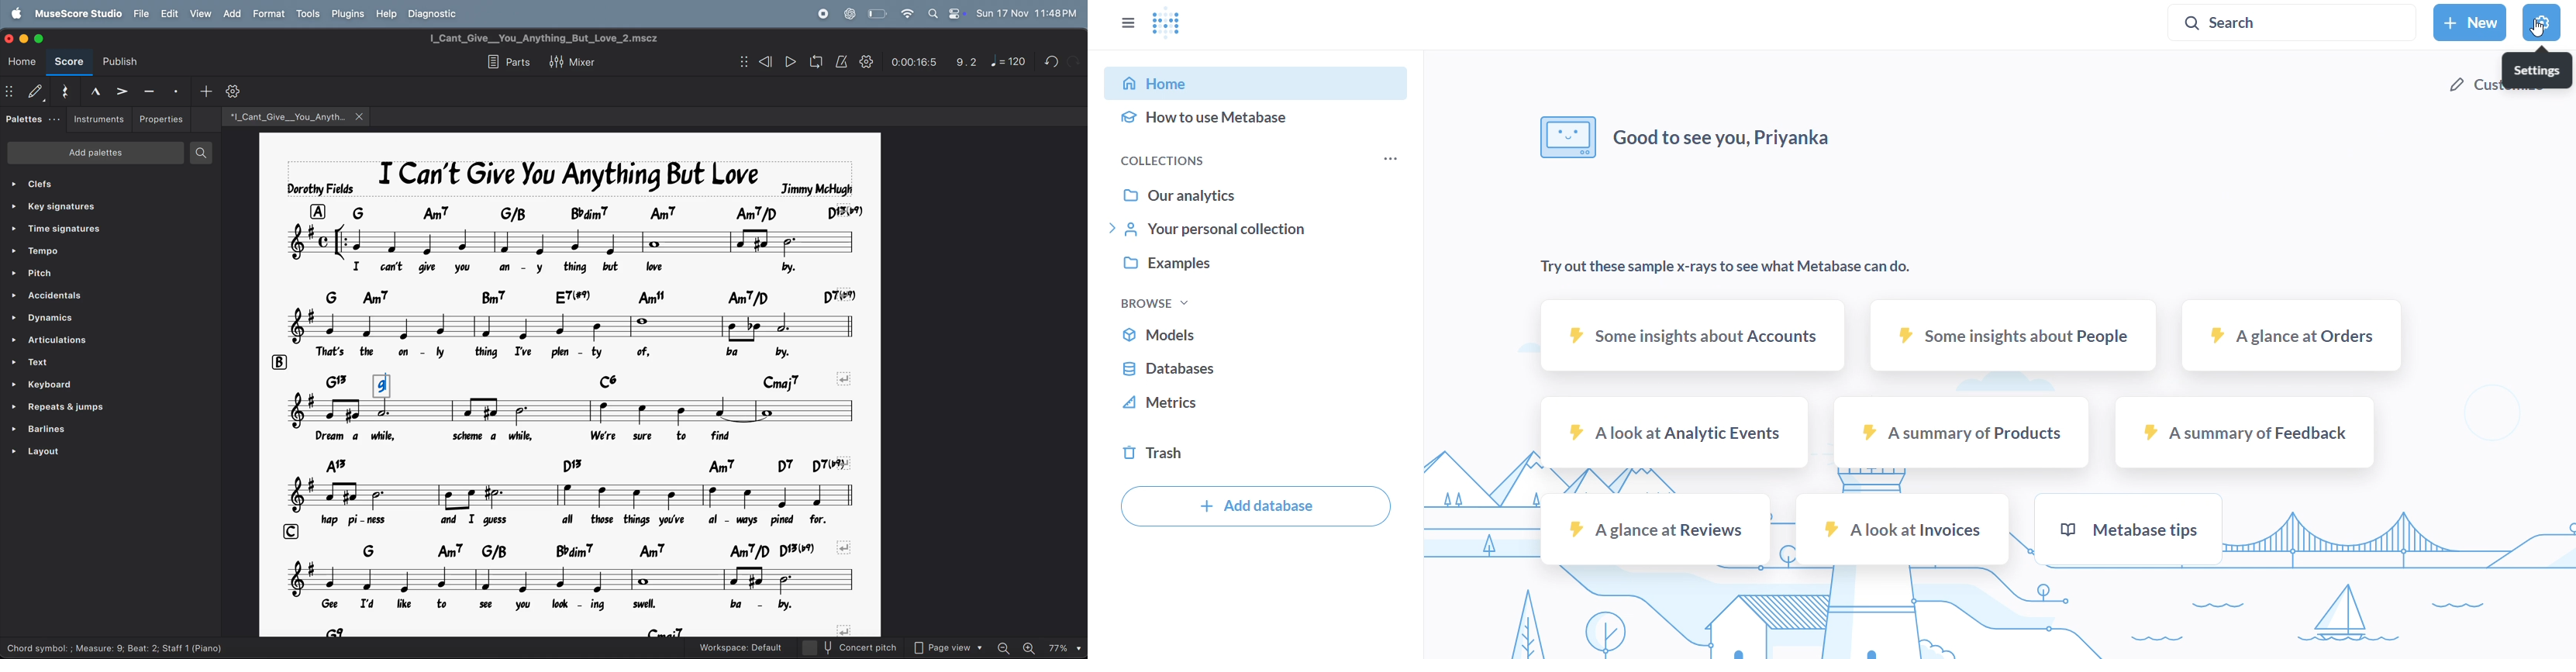 The height and width of the screenshot is (672, 2576). What do you see at coordinates (2126, 527) in the screenshot?
I see `metabase tips` at bounding box center [2126, 527].